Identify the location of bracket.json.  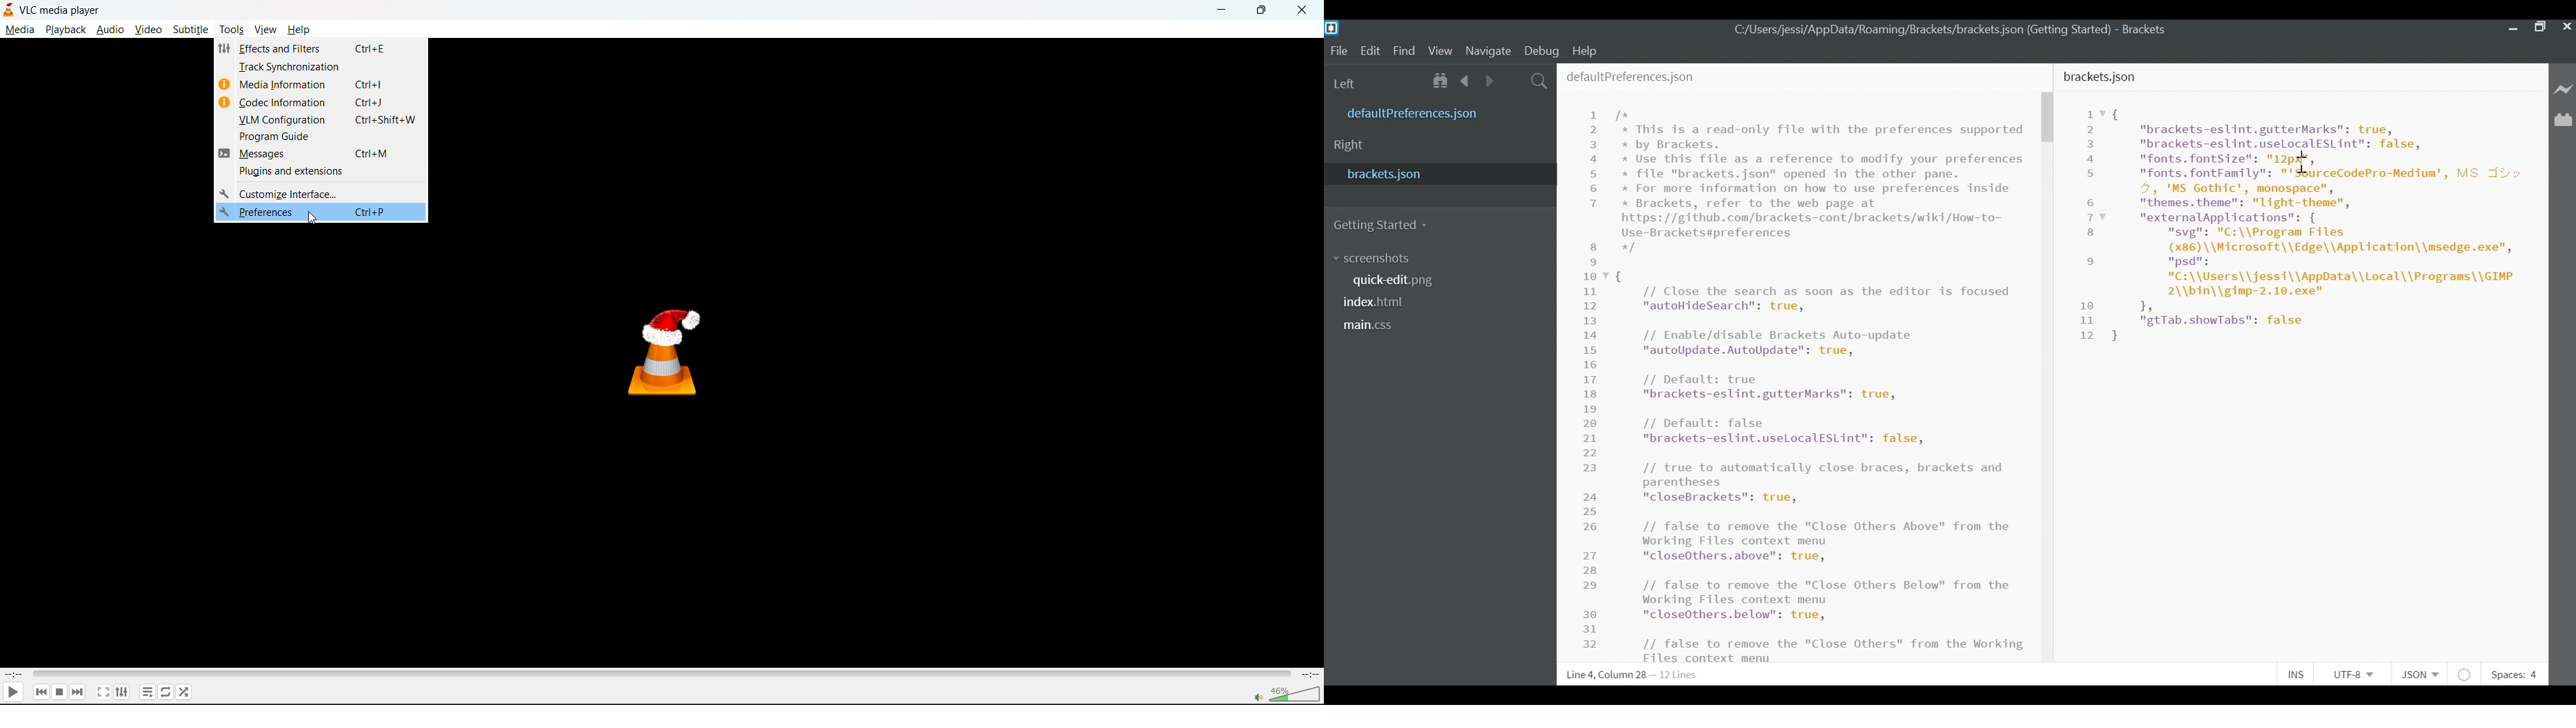
(2102, 77).